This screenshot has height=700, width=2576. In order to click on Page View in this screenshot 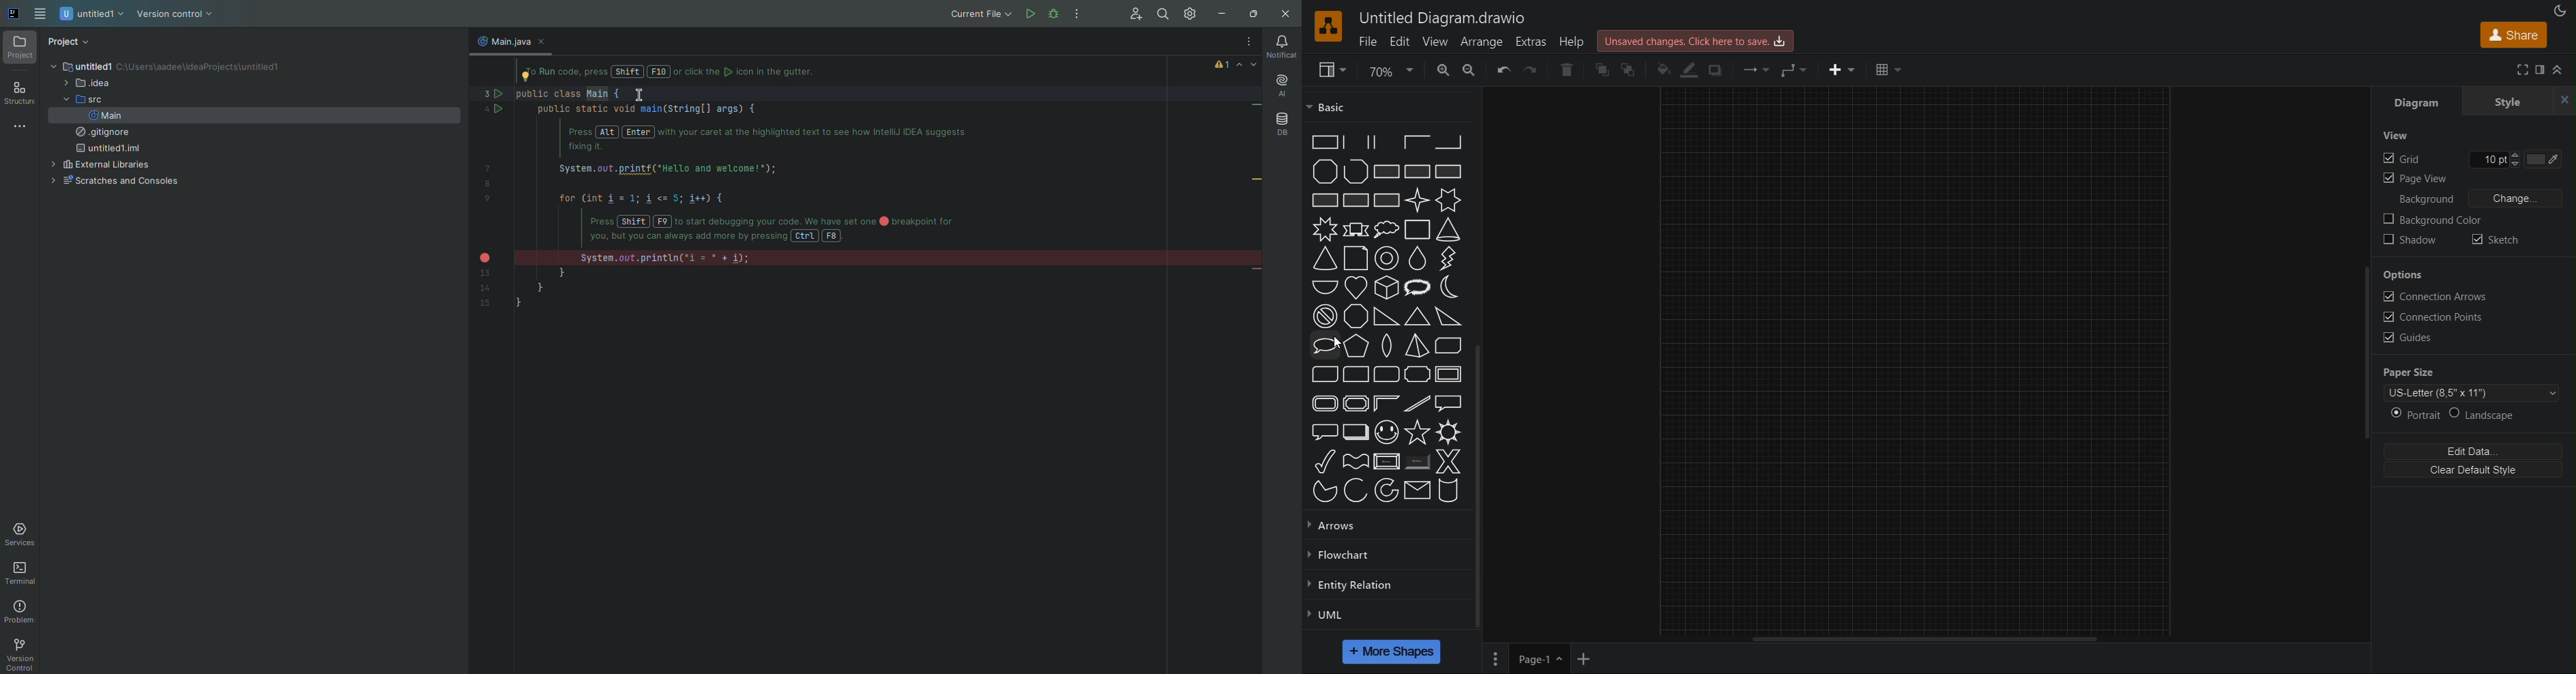, I will do `click(2413, 179)`.